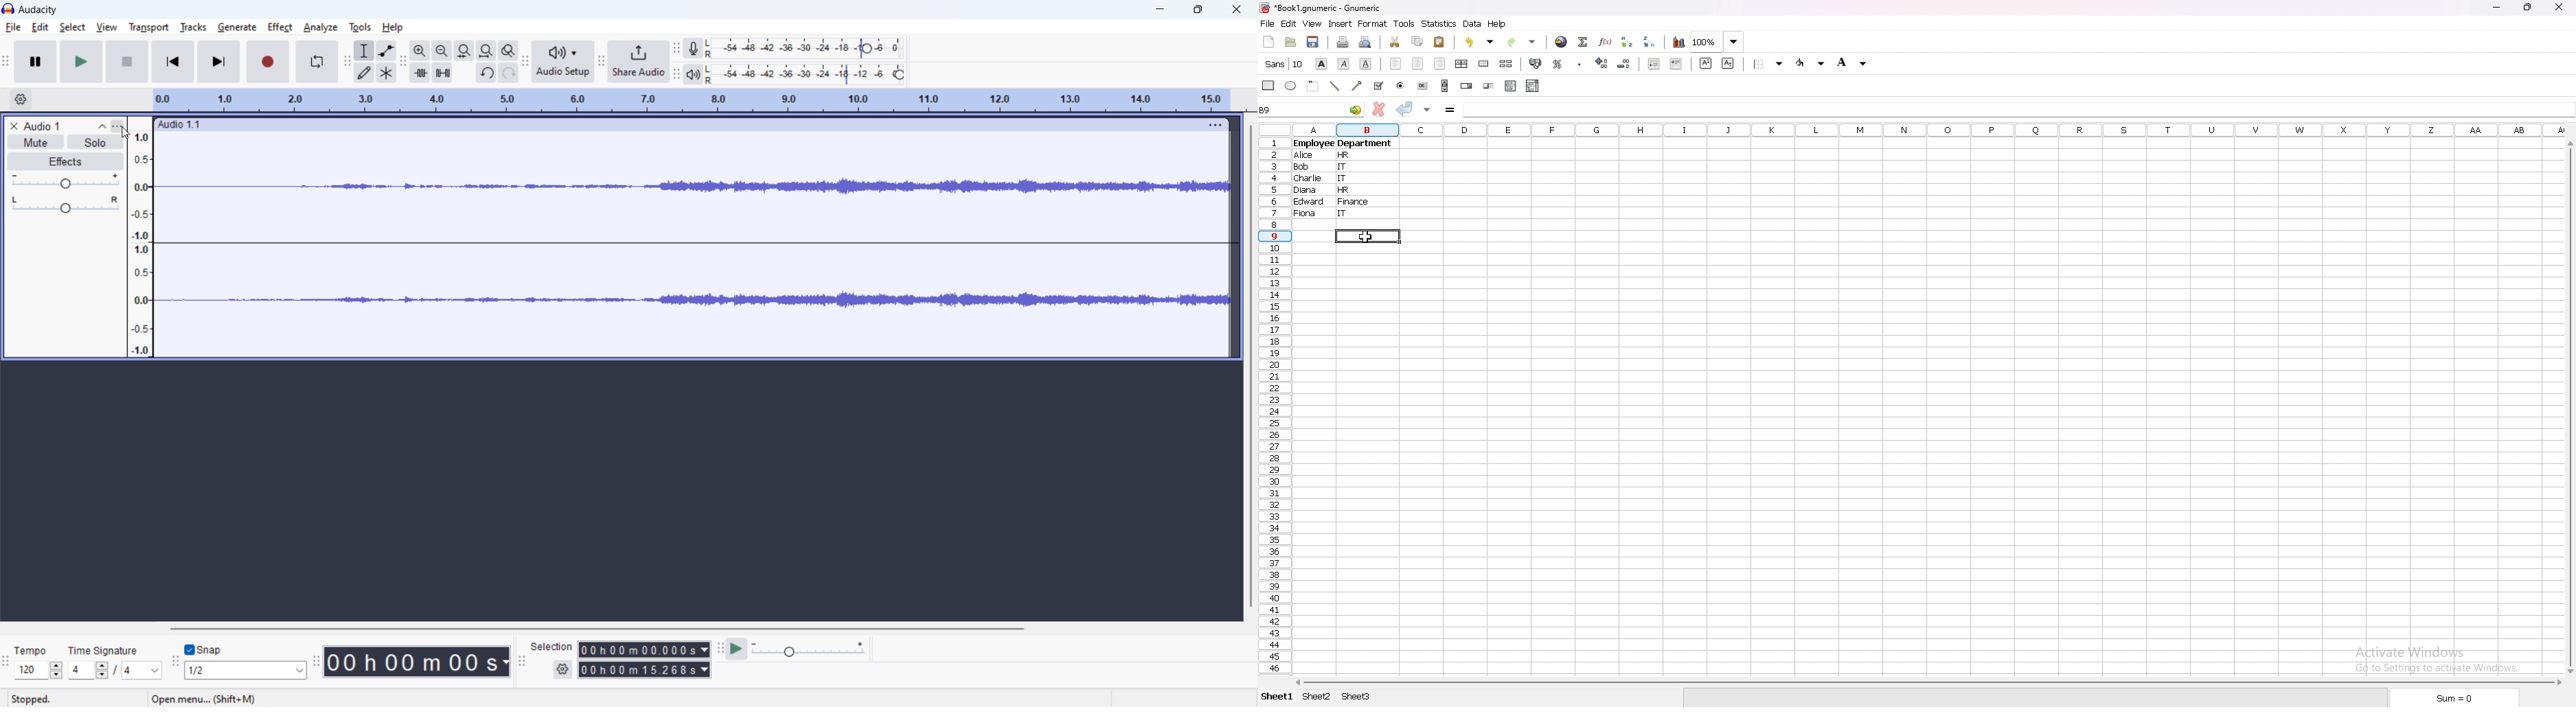 The image size is (2576, 728). I want to click on scroll bar, so click(1929, 682).